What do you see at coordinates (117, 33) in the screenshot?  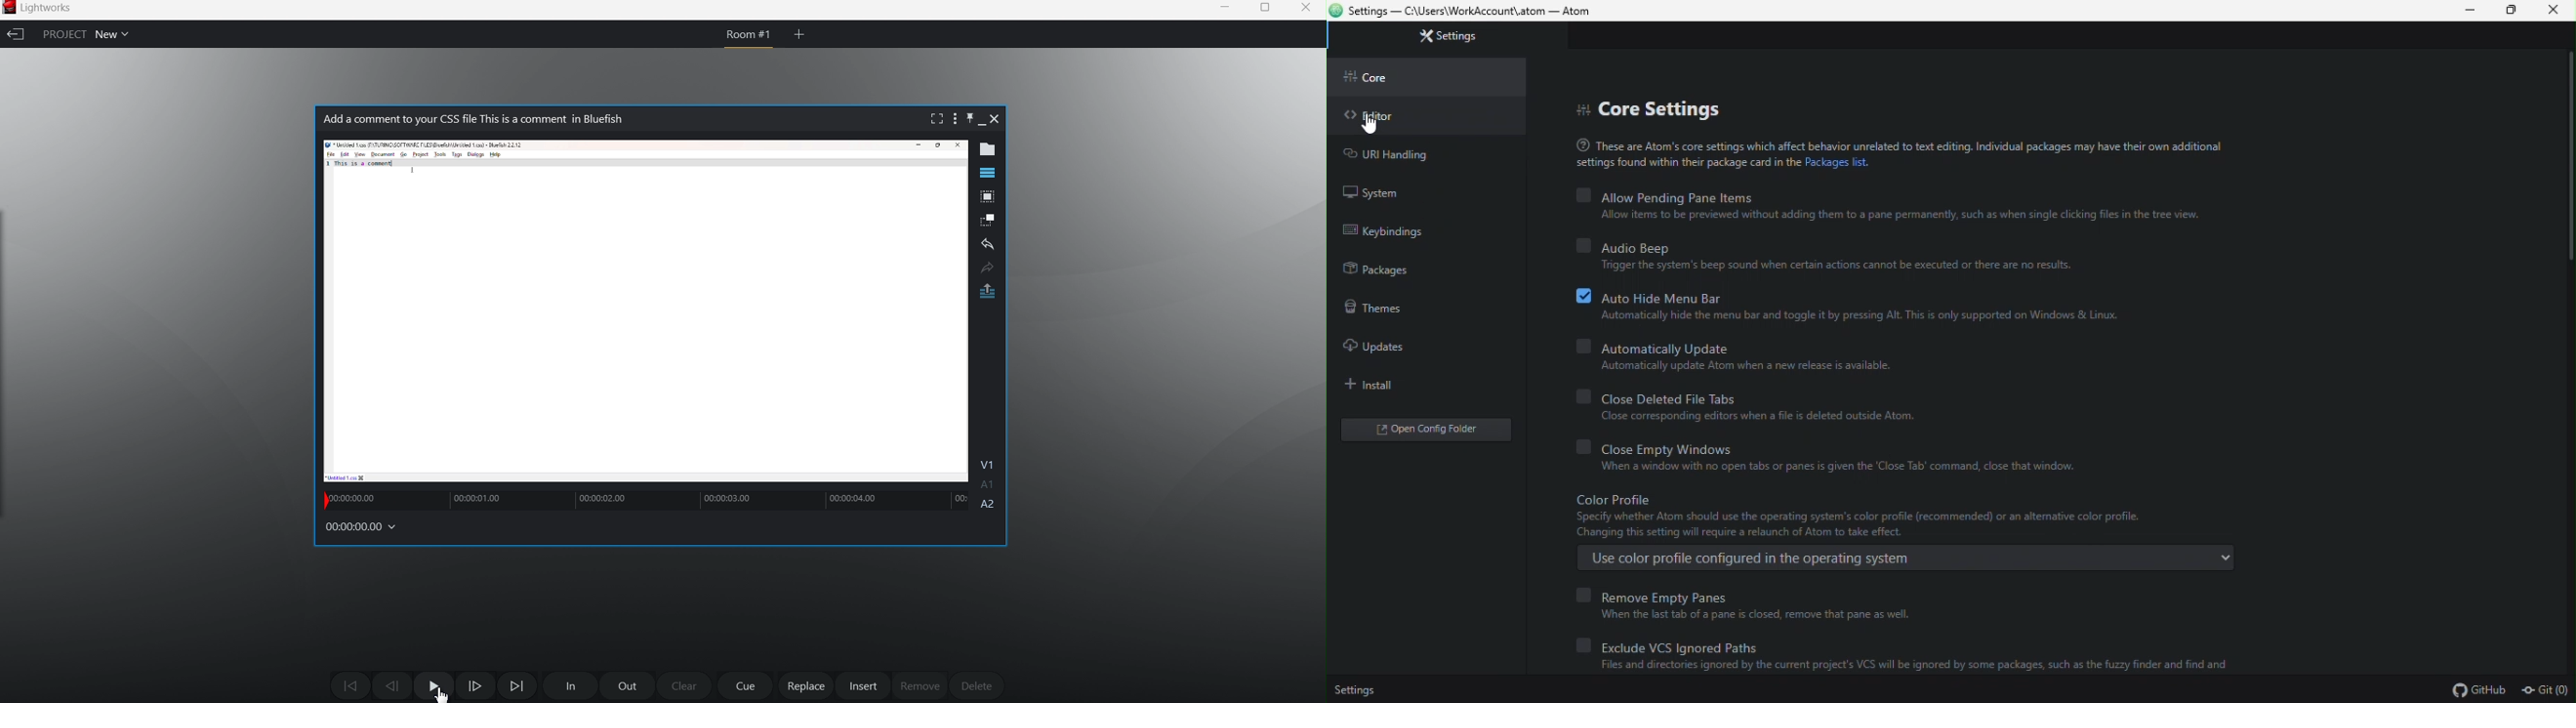 I see `Open Projects` at bounding box center [117, 33].